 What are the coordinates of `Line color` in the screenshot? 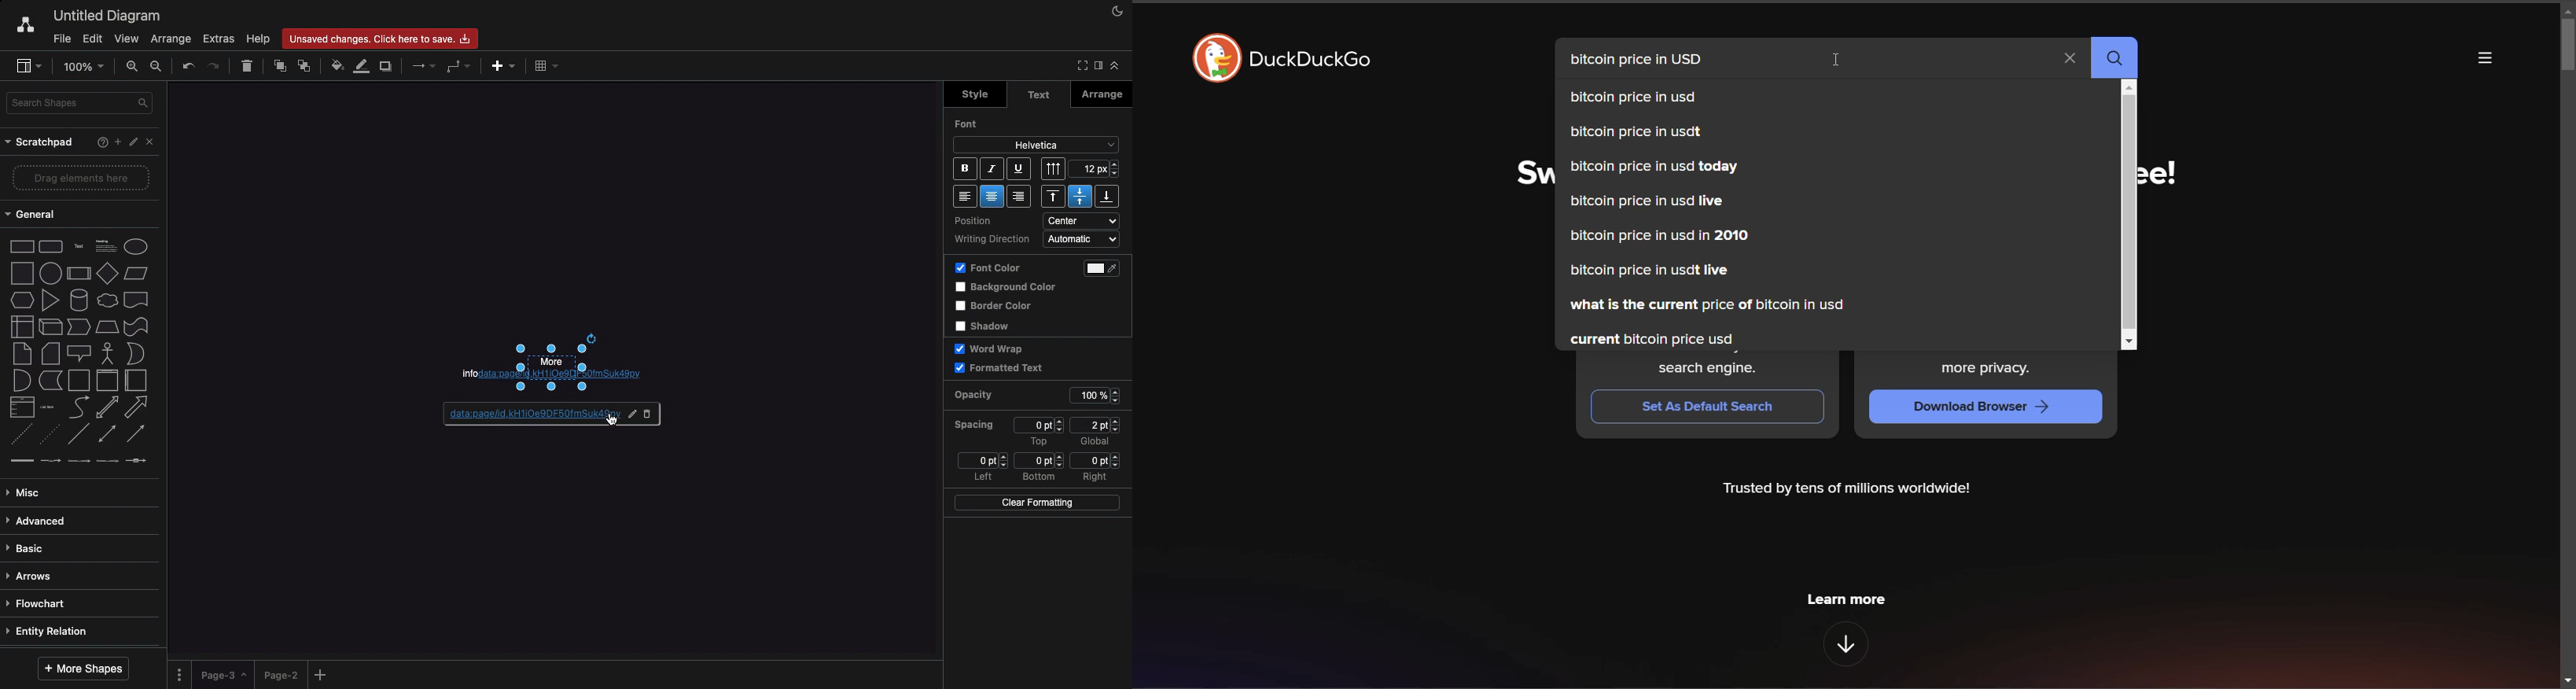 It's located at (359, 68).